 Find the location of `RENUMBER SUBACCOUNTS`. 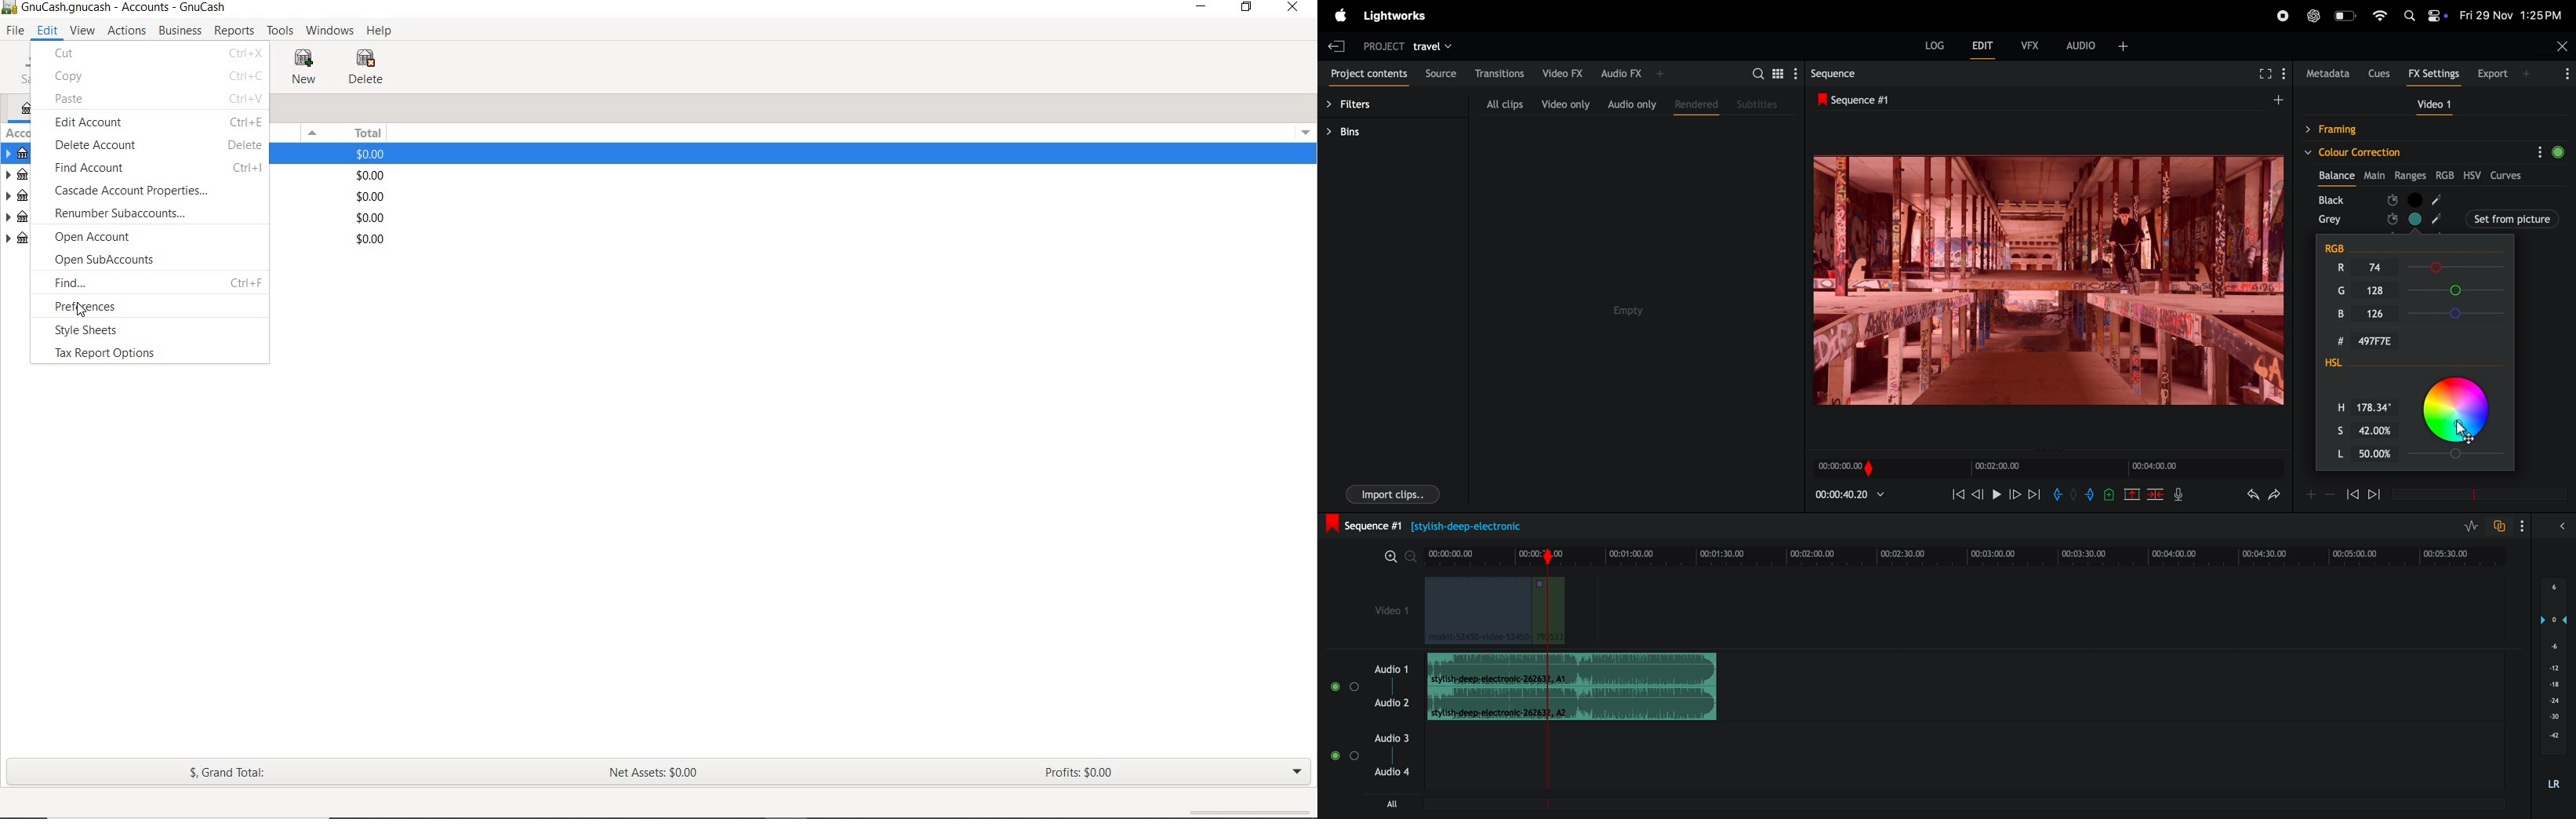

RENUMBER SUBACCOUNTS is located at coordinates (154, 214).